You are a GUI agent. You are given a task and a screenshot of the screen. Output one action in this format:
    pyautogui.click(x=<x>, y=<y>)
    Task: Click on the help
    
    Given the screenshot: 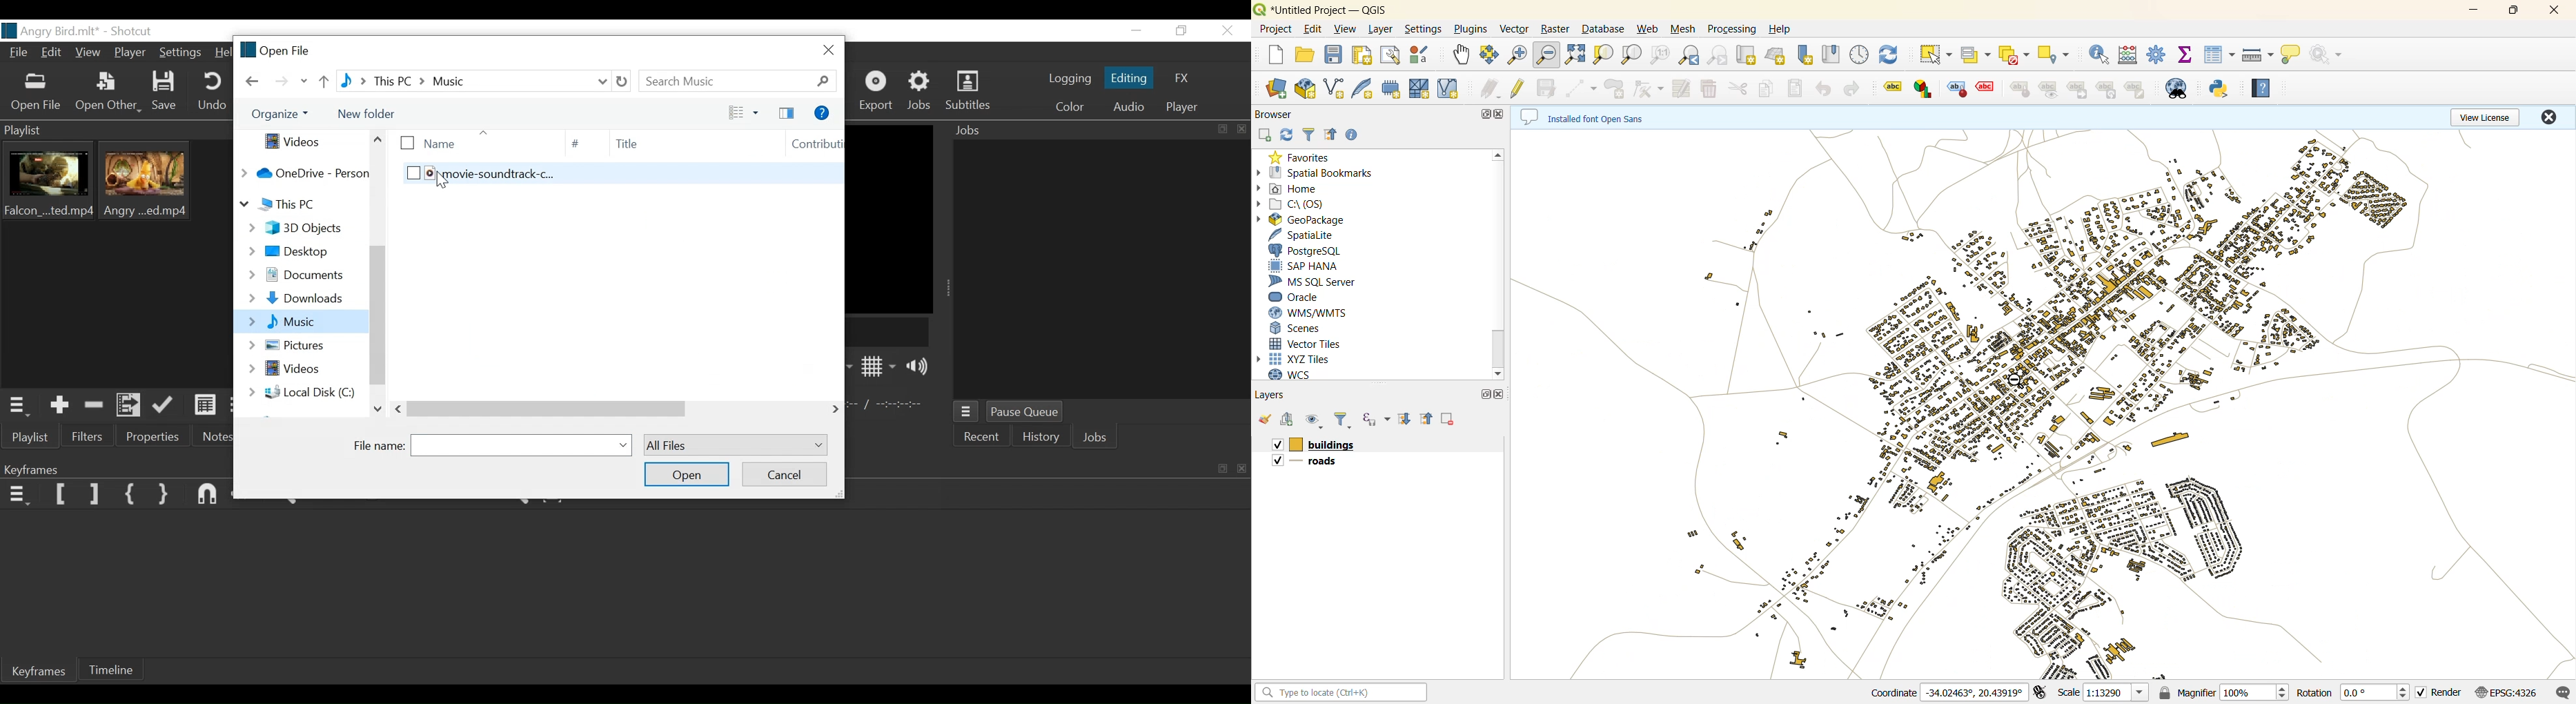 What is the action you would take?
    pyautogui.click(x=1779, y=29)
    